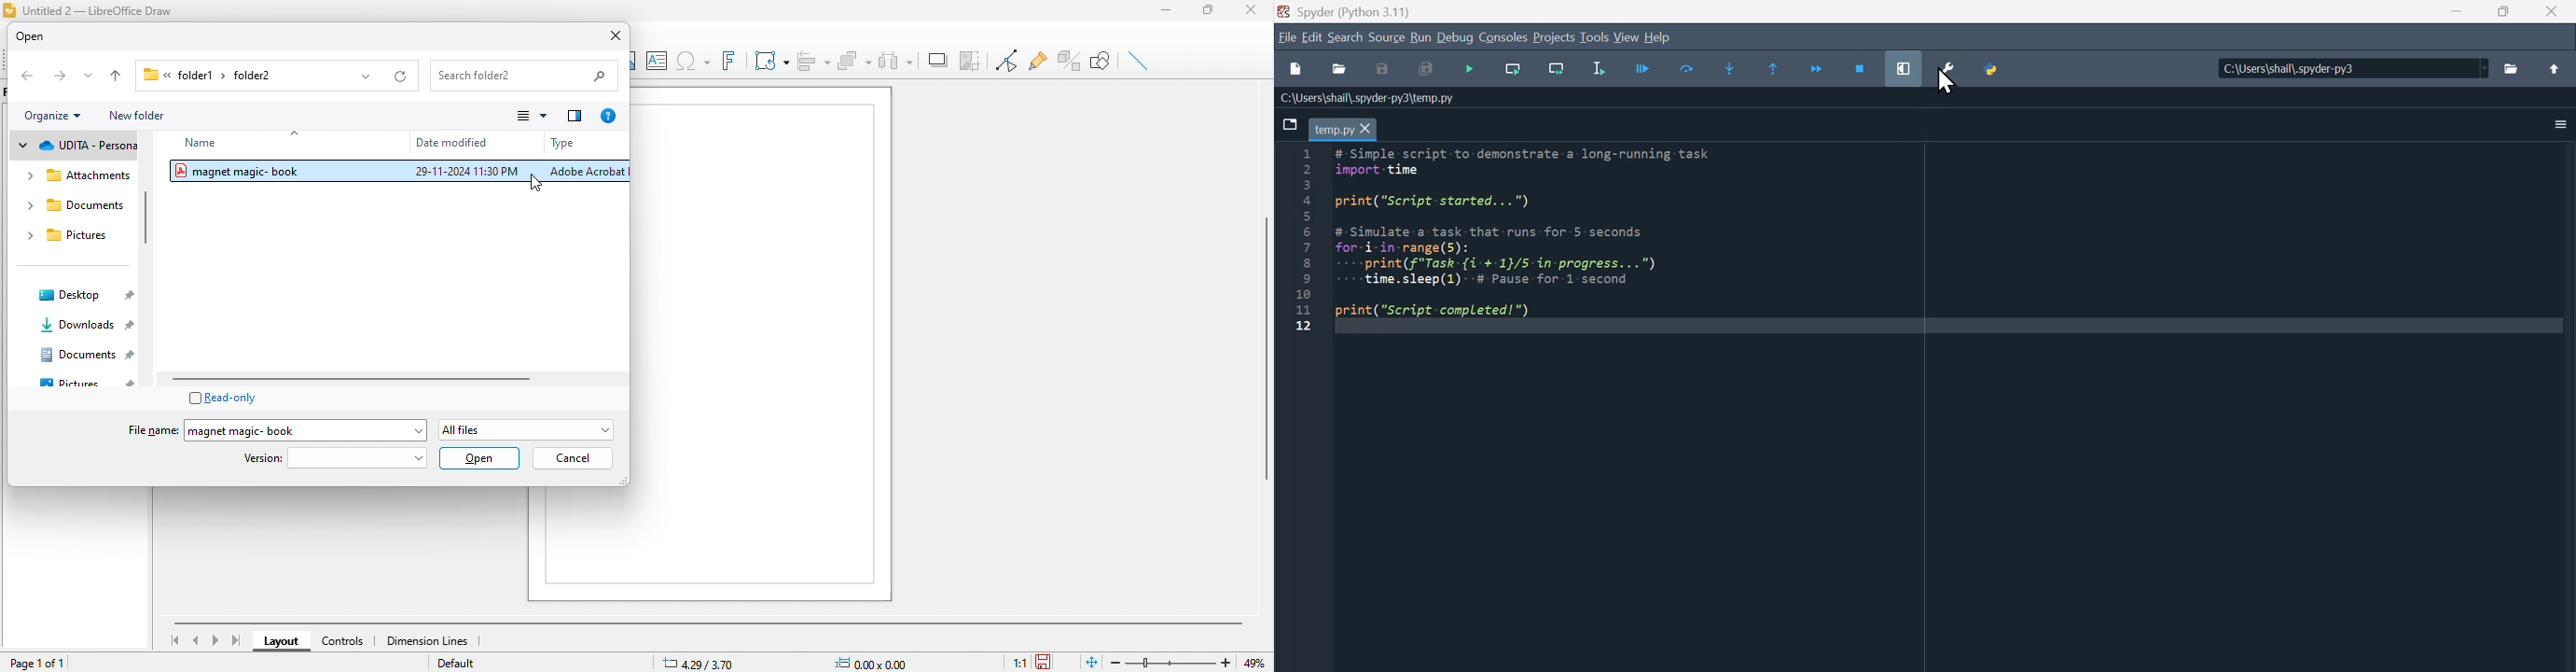  What do you see at coordinates (69, 236) in the screenshot?
I see `pictures` at bounding box center [69, 236].